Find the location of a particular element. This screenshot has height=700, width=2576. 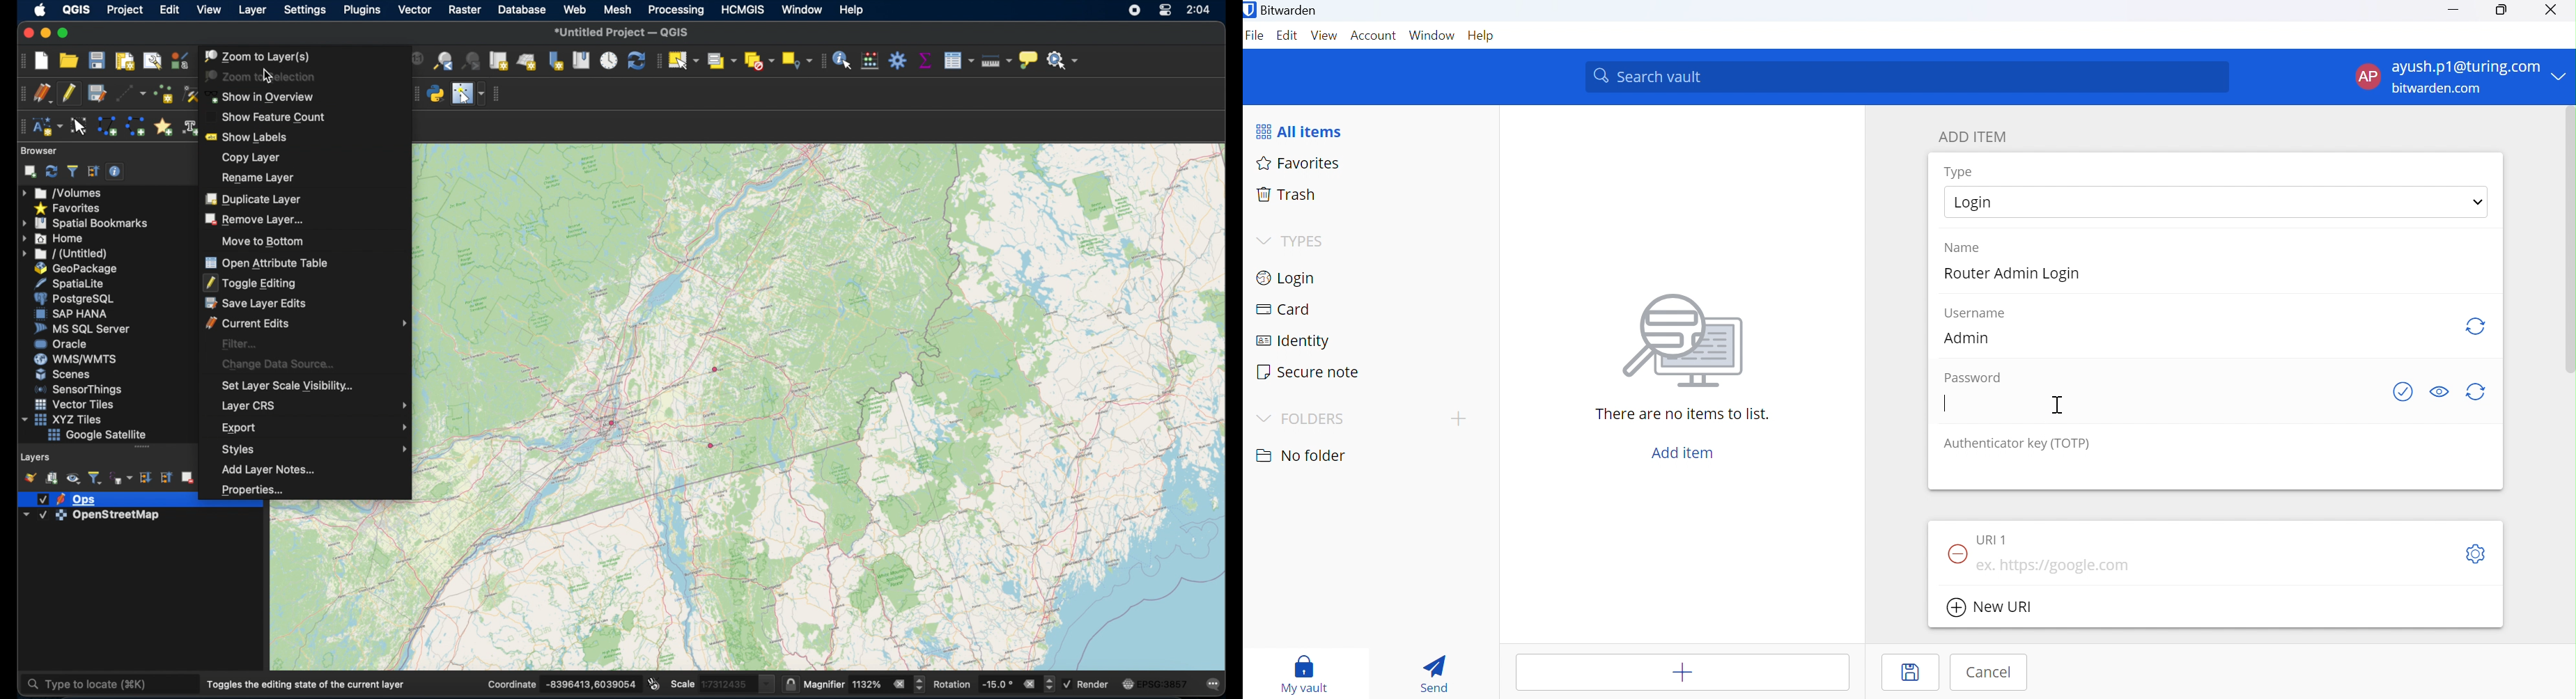

No folder is located at coordinates (1300, 453).